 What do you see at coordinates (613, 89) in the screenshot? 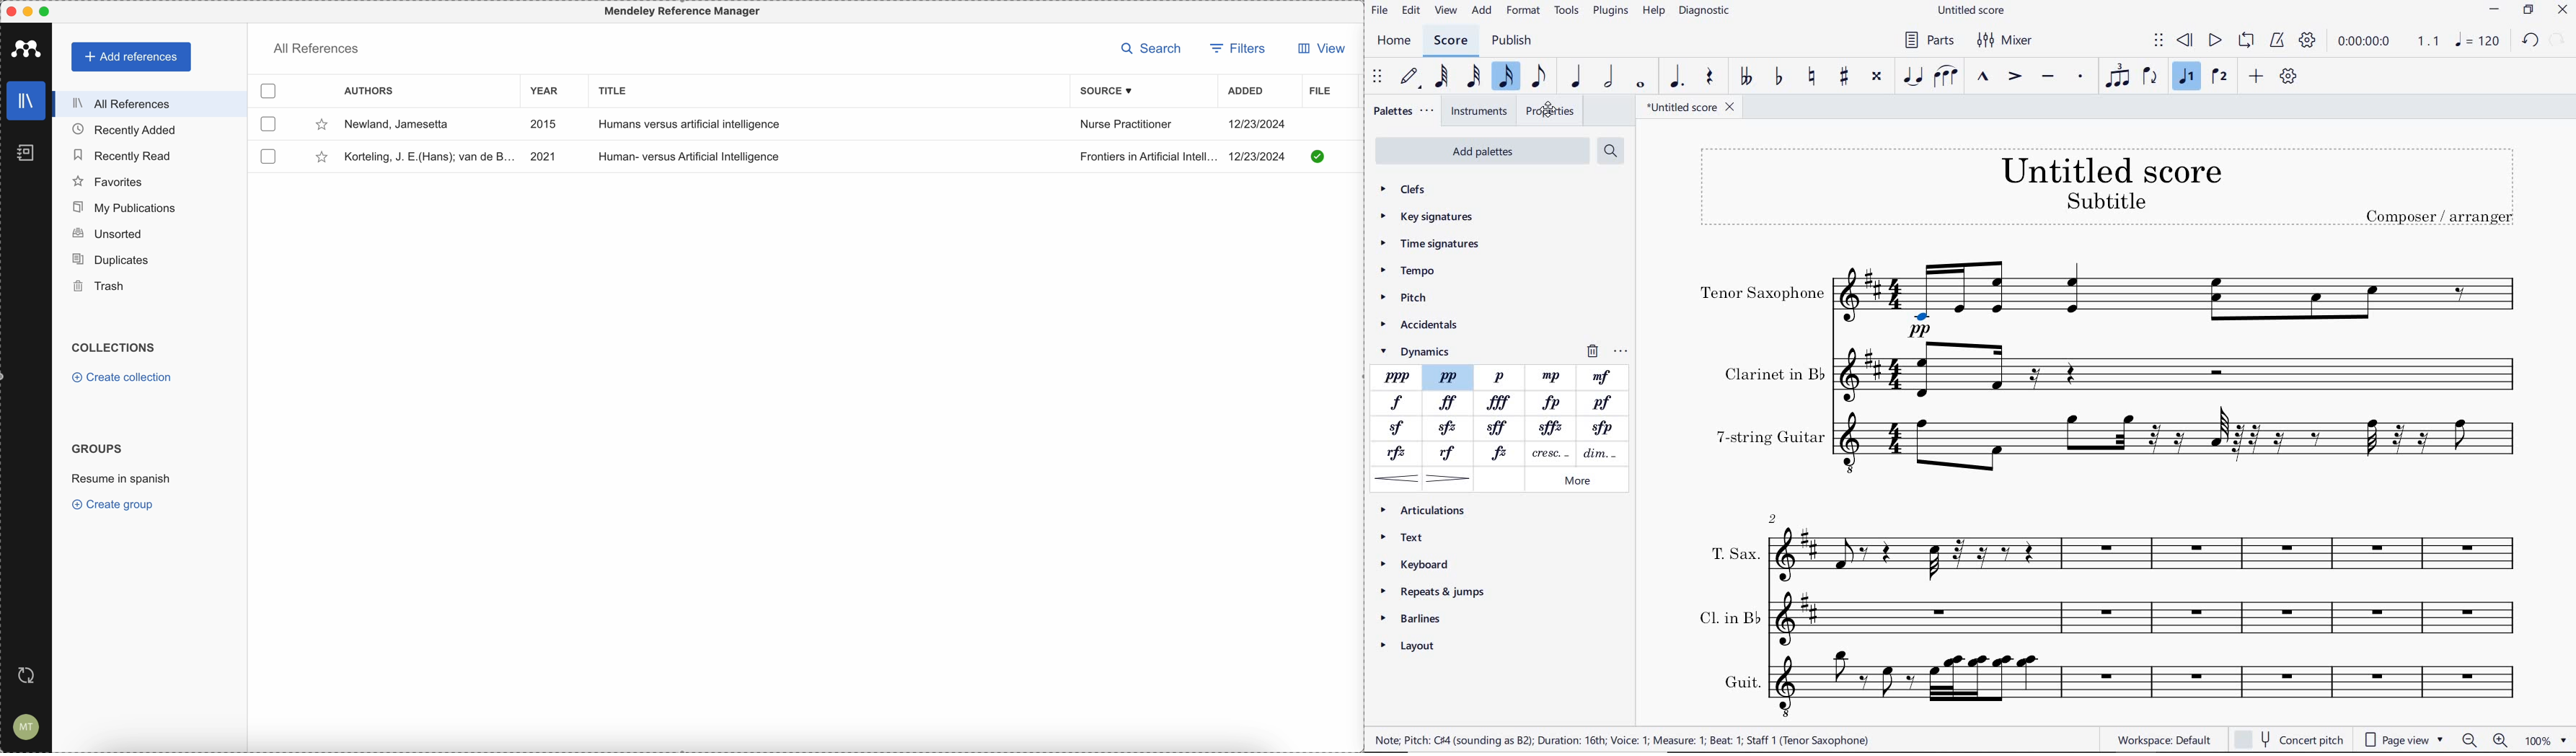
I see `title` at bounding box center [613, 89].